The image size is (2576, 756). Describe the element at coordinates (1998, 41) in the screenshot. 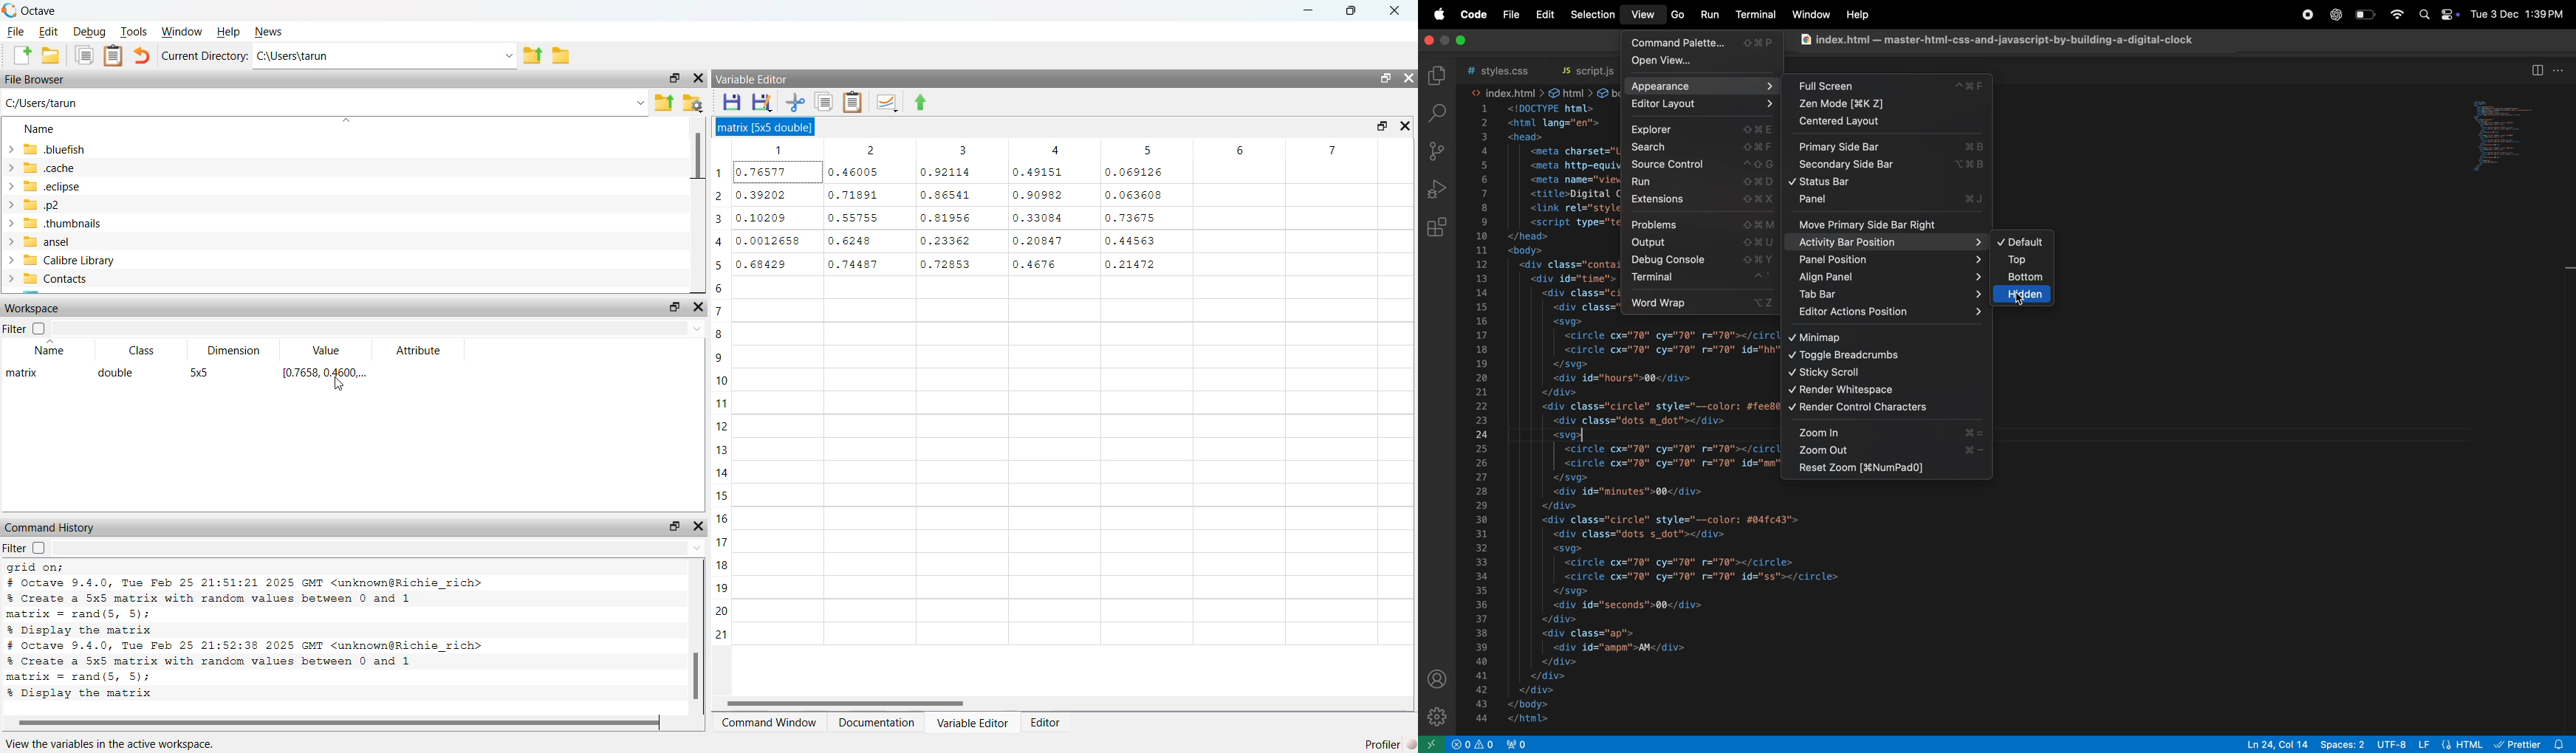

I see `chrome file index .html` at that location.